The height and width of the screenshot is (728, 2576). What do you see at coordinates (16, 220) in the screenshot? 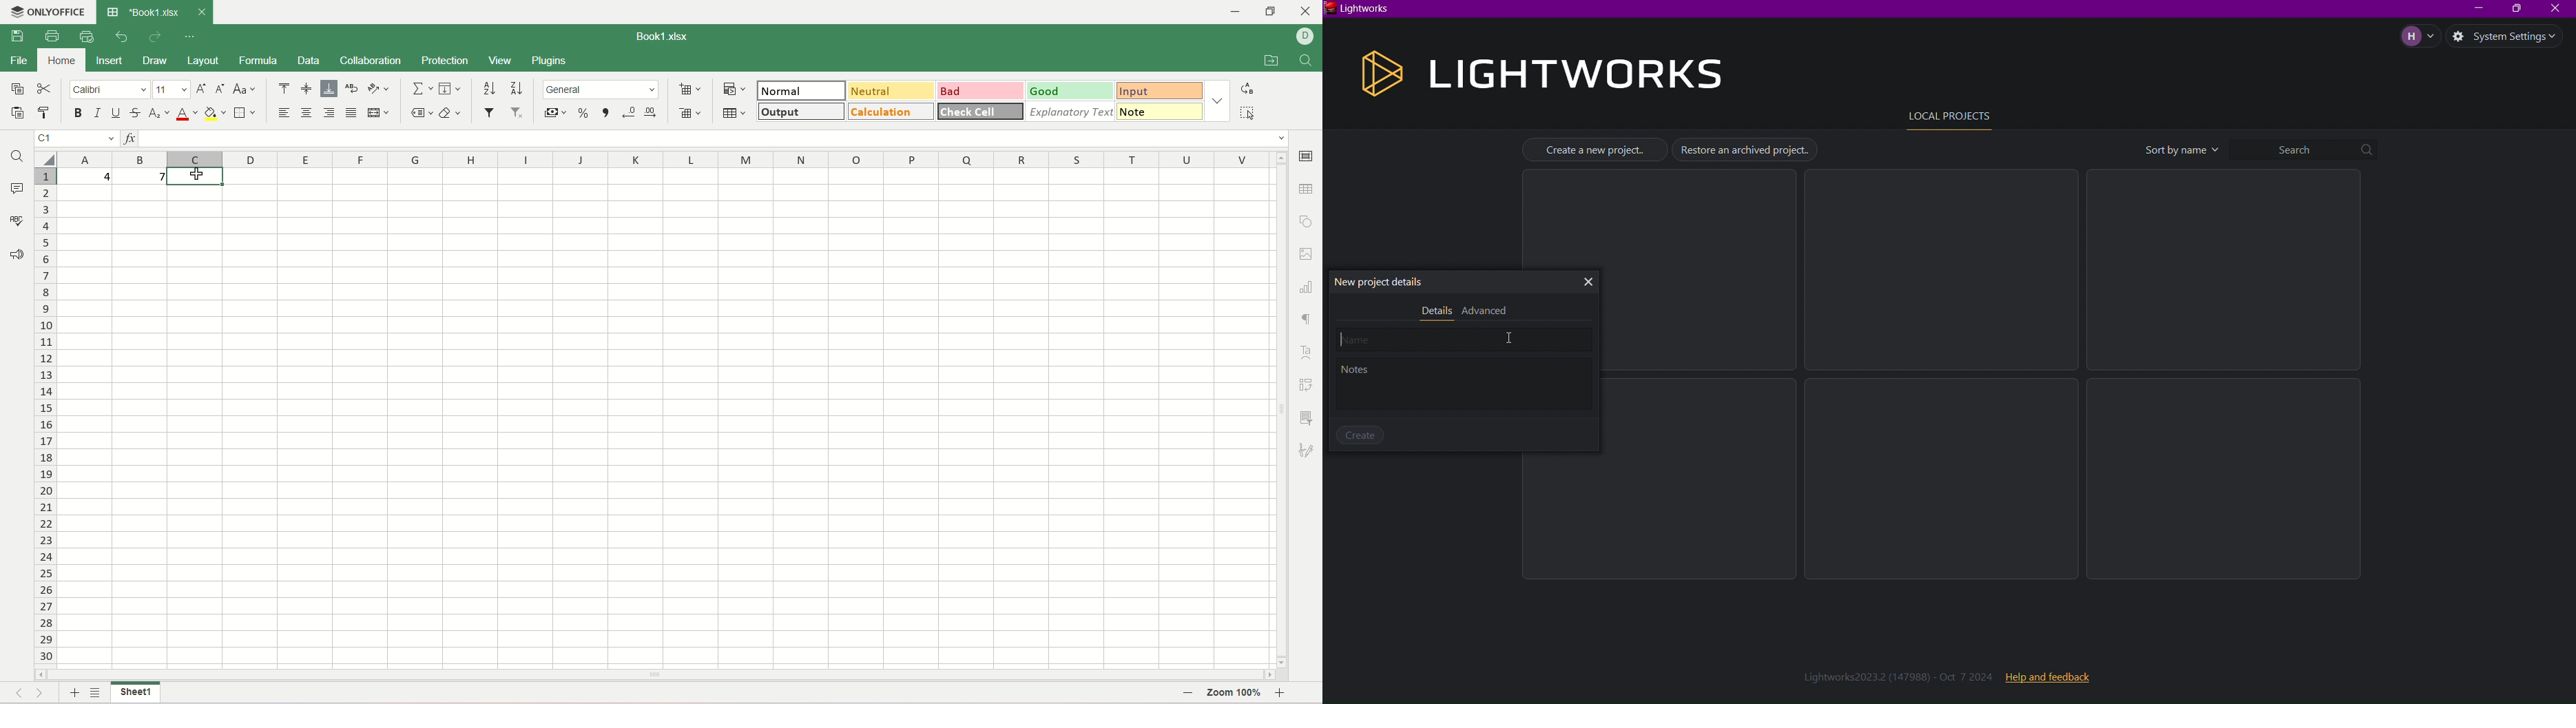
I see `spell check` at bounding box center [16, 220].